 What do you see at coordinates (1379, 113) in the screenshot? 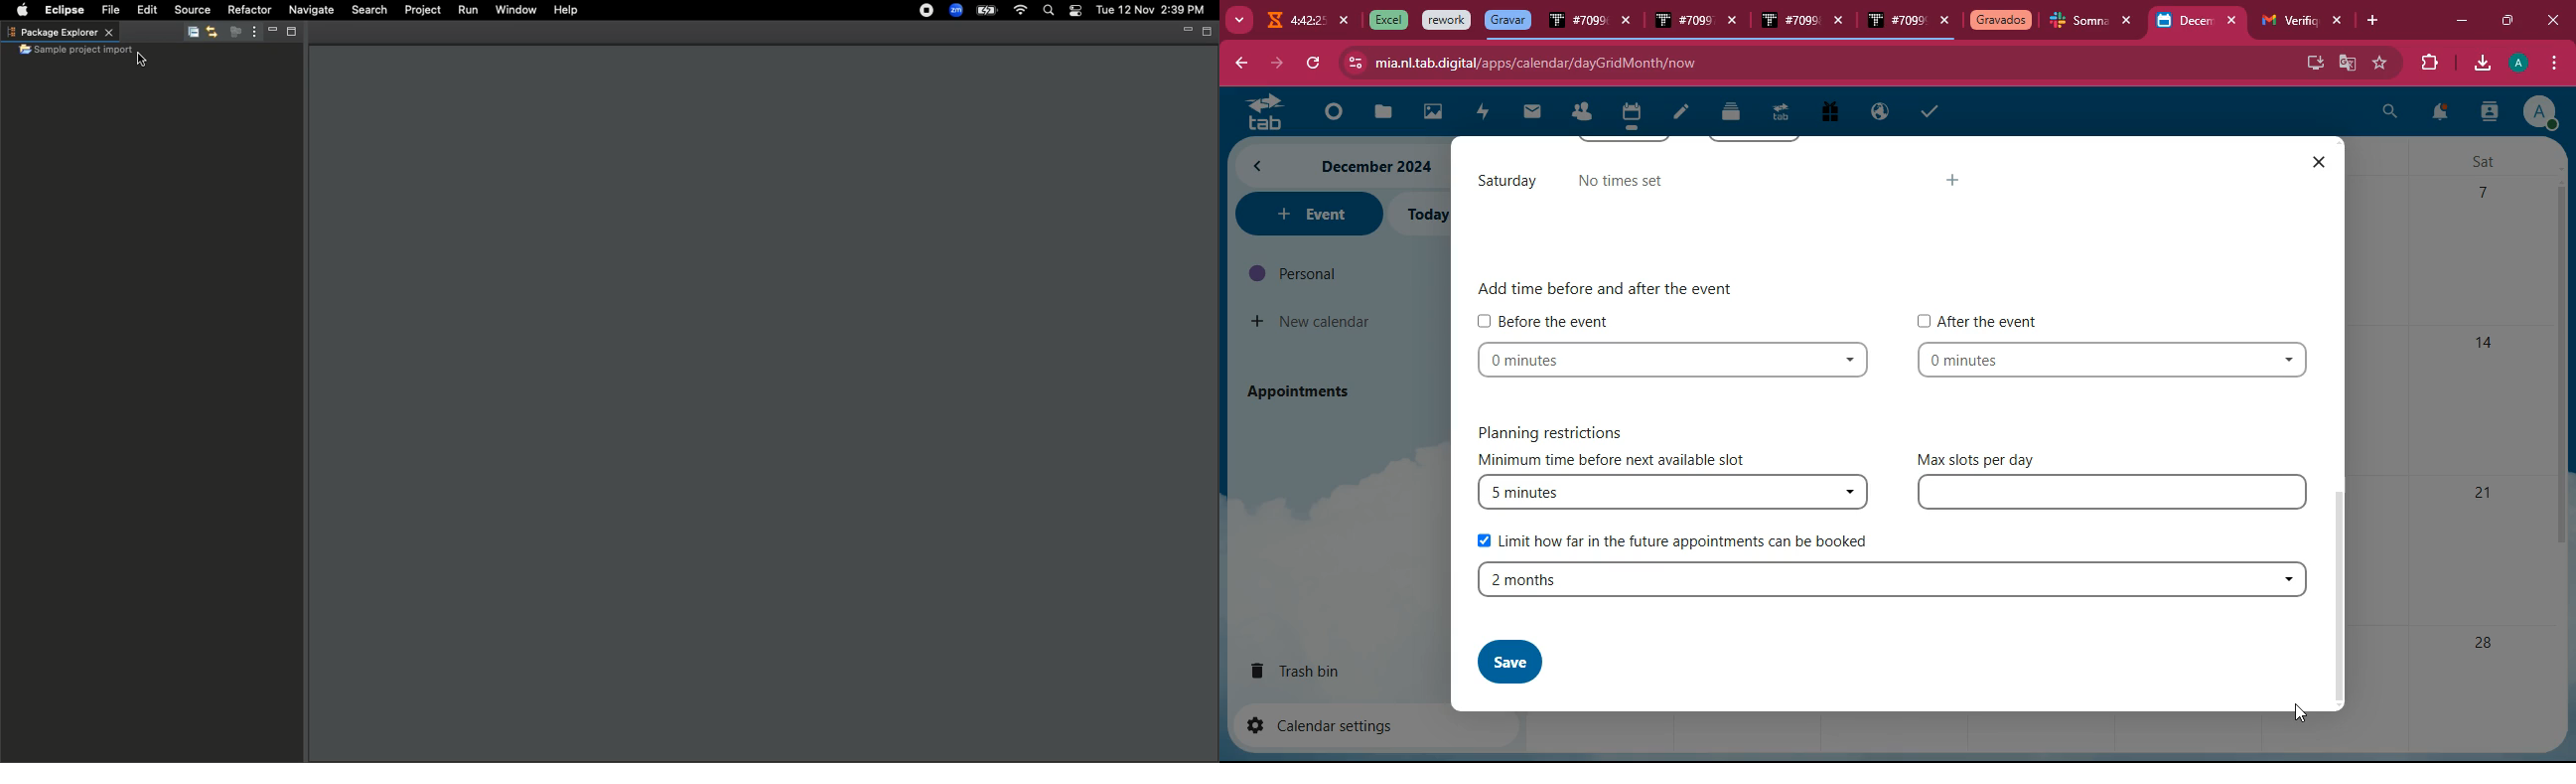
I see `files` at bounding box center [1379, 113].